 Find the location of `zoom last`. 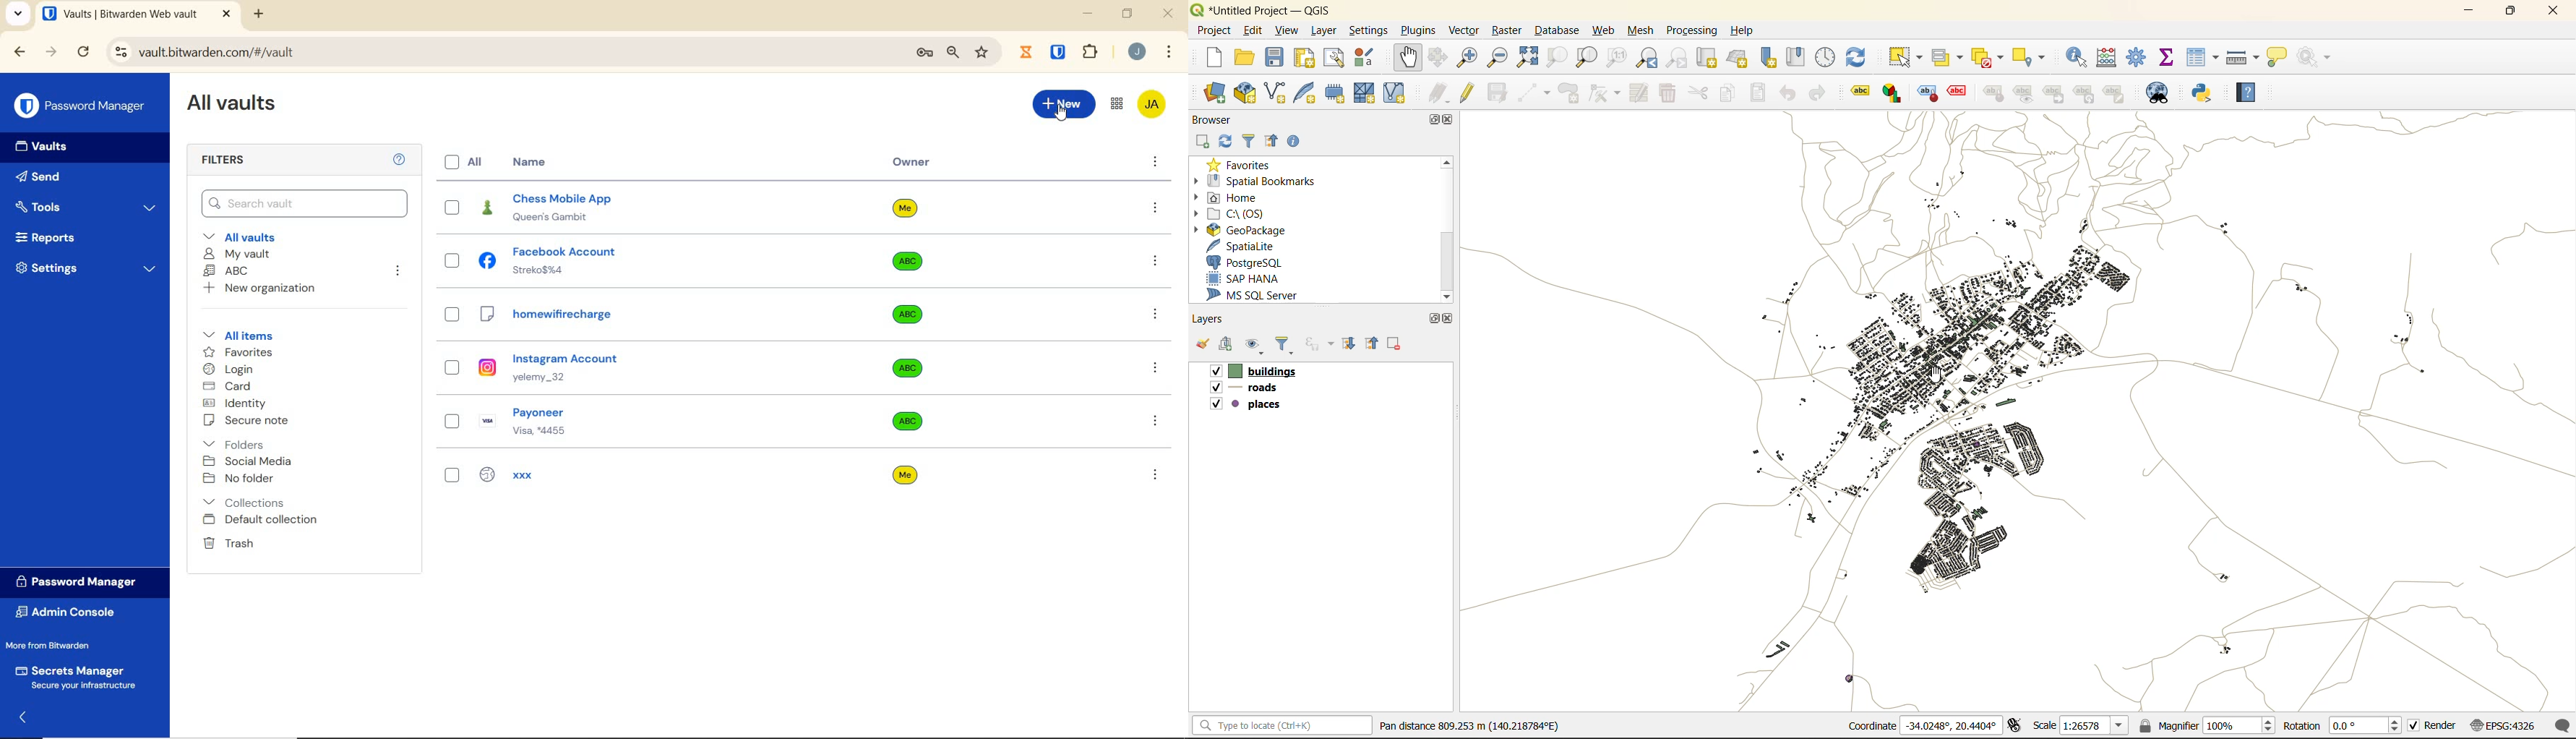

zoom last is located at coordinates (1647, 60).